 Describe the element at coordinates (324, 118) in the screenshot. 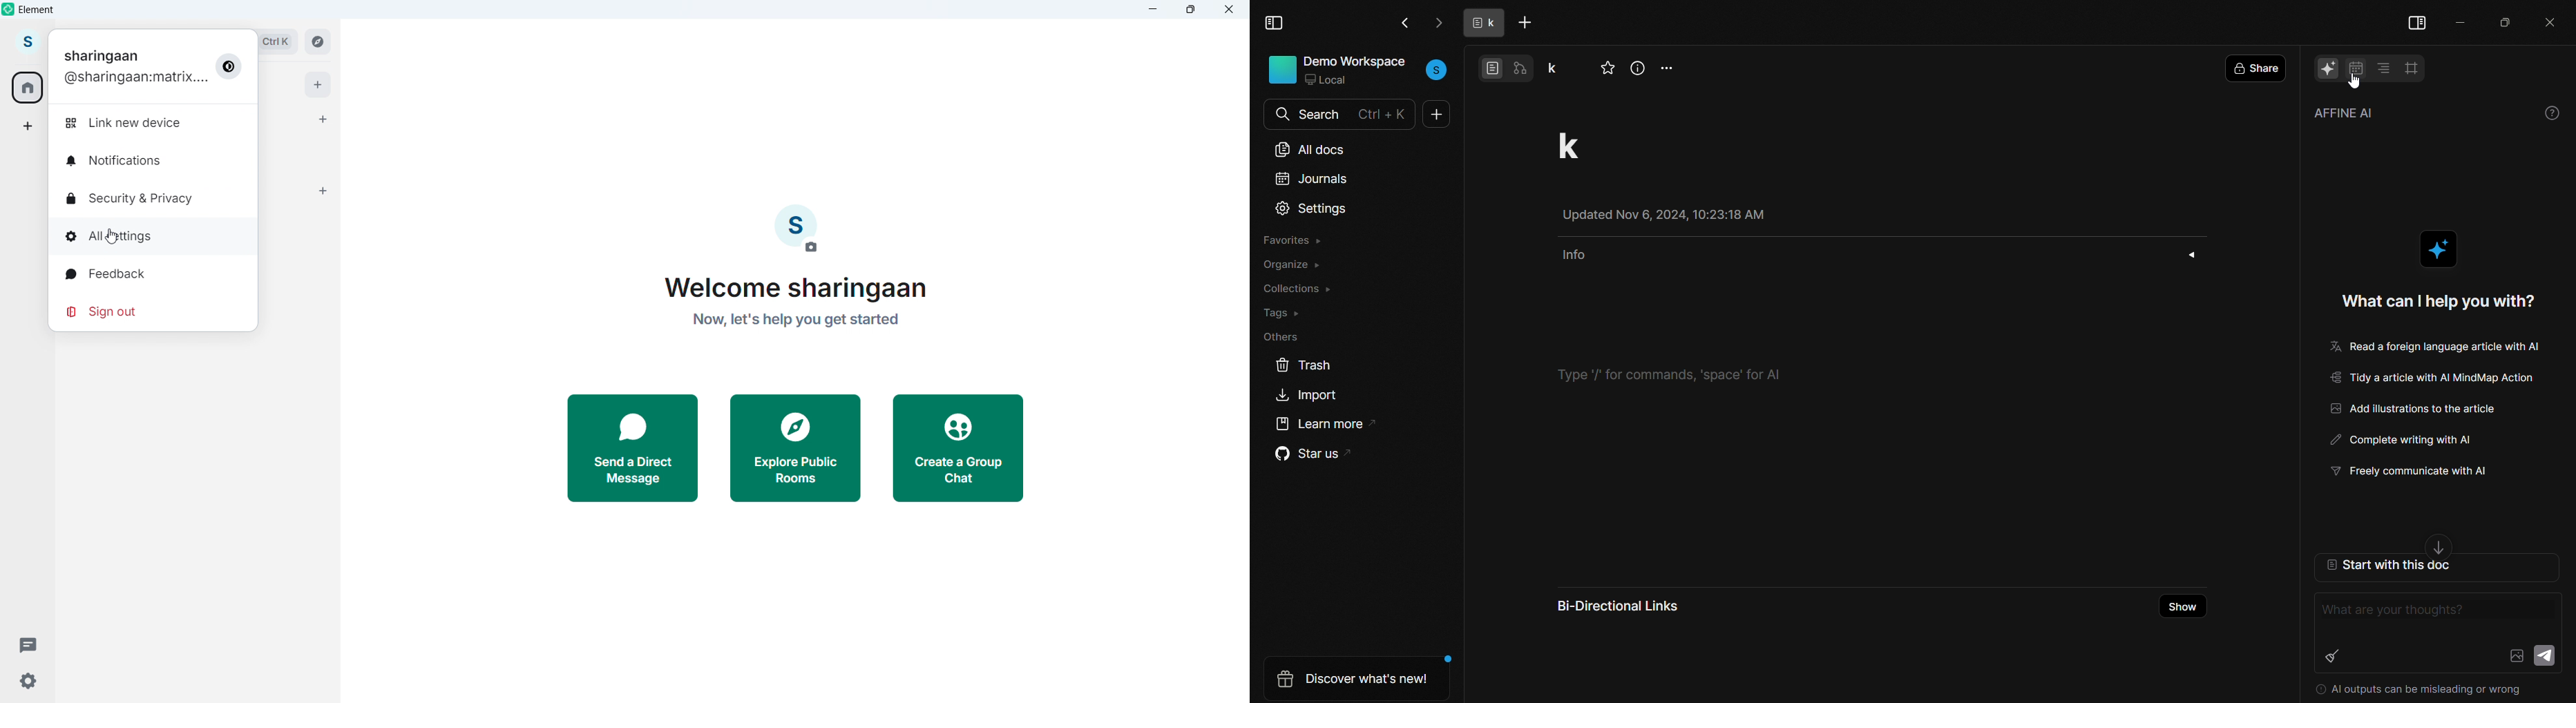

I see `start chat ` at that location.